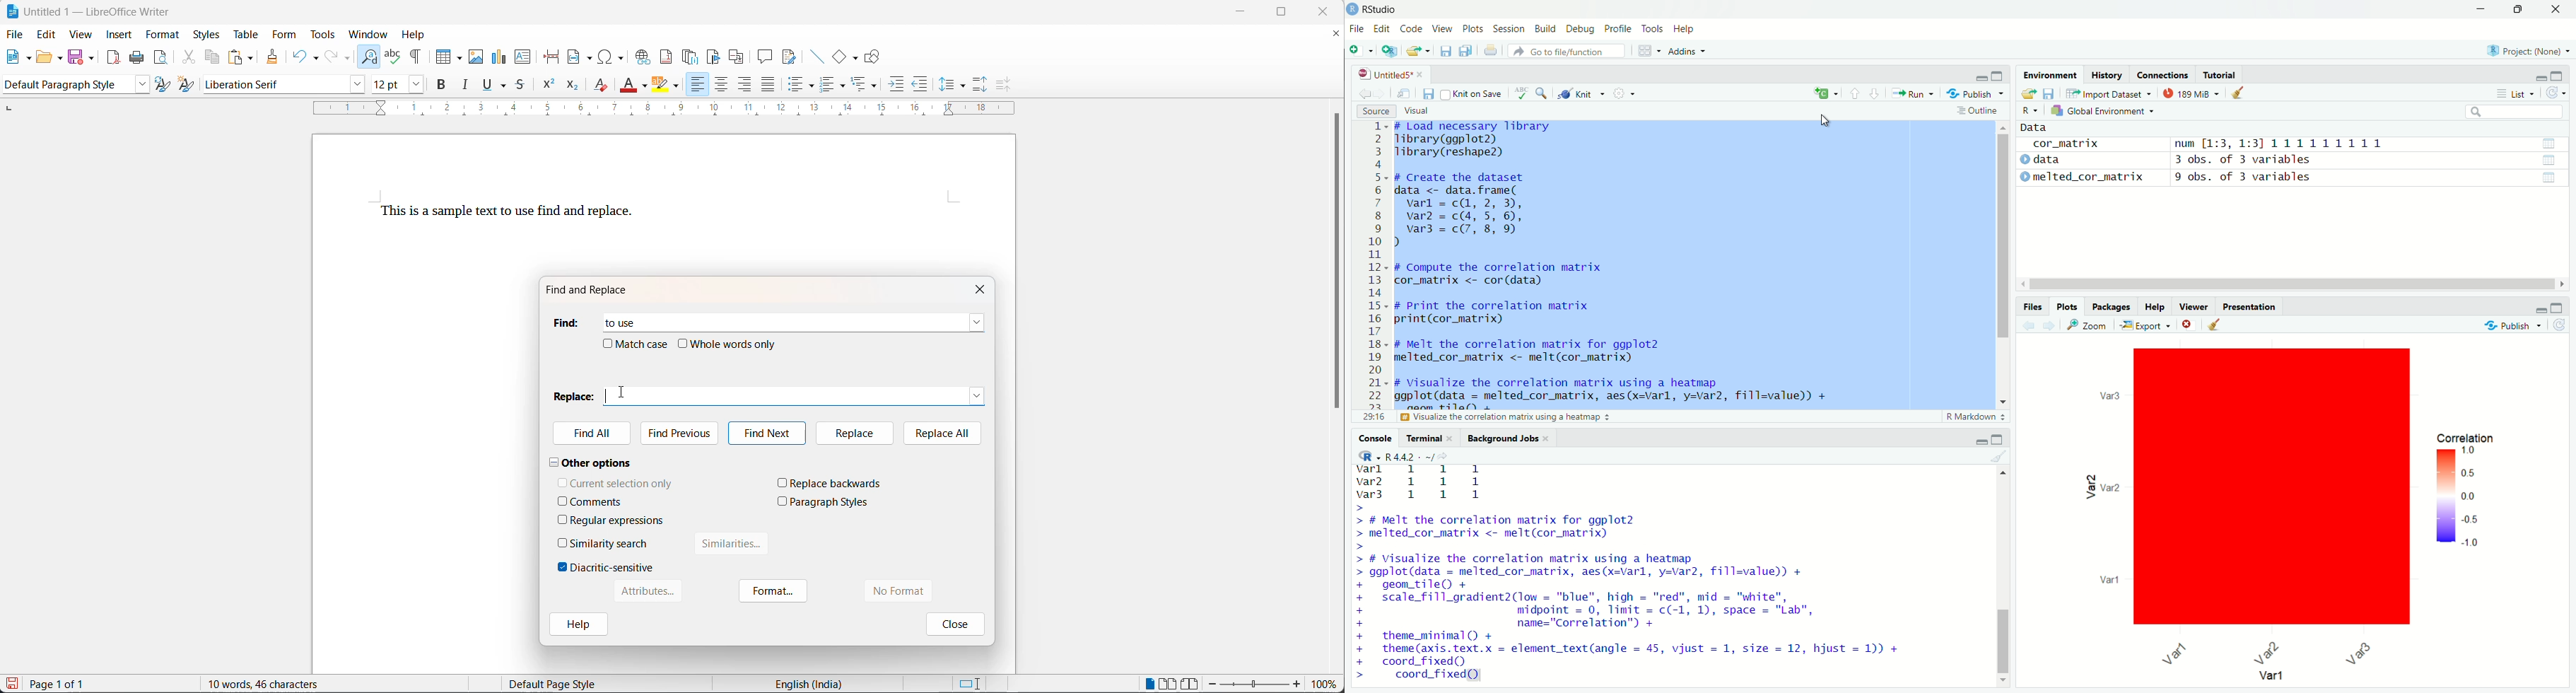 The image size is (2576, 700). Describe the element at coordinates (2530, 49) in the screenshot. I see `selected project: None` at that location.